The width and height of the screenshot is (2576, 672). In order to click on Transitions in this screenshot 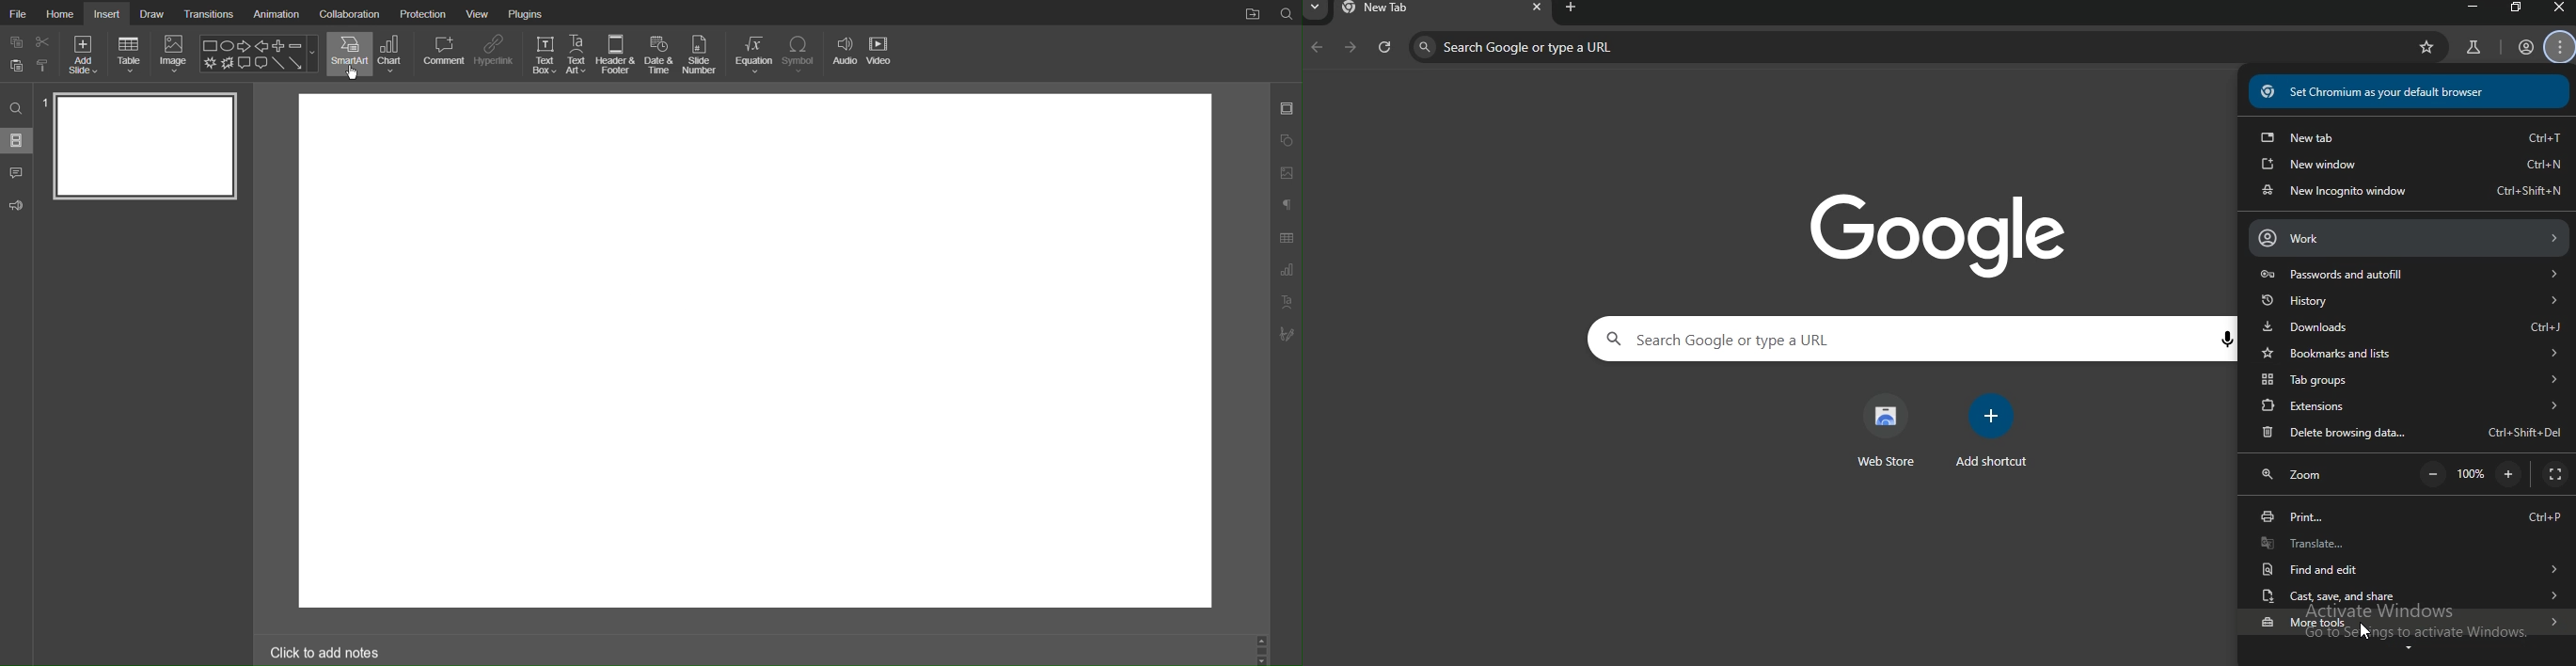, I will do `click(209, 13)`.